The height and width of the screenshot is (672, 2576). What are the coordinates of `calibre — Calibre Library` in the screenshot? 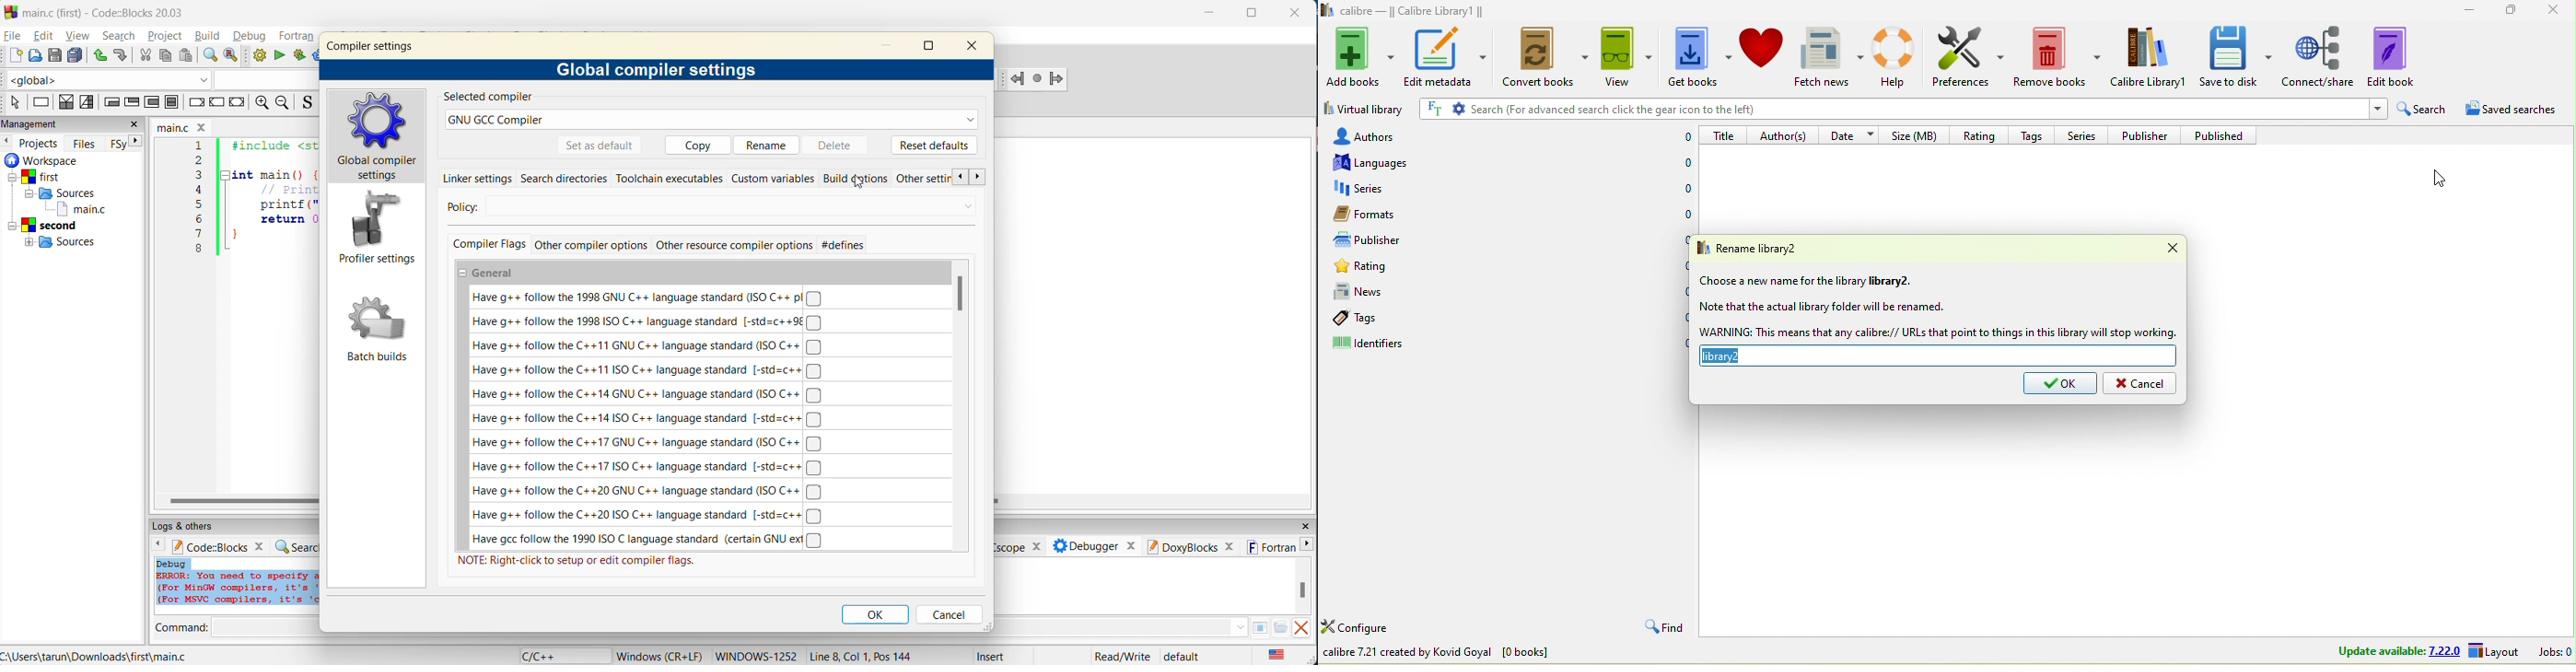 It's located at (1399, 11).